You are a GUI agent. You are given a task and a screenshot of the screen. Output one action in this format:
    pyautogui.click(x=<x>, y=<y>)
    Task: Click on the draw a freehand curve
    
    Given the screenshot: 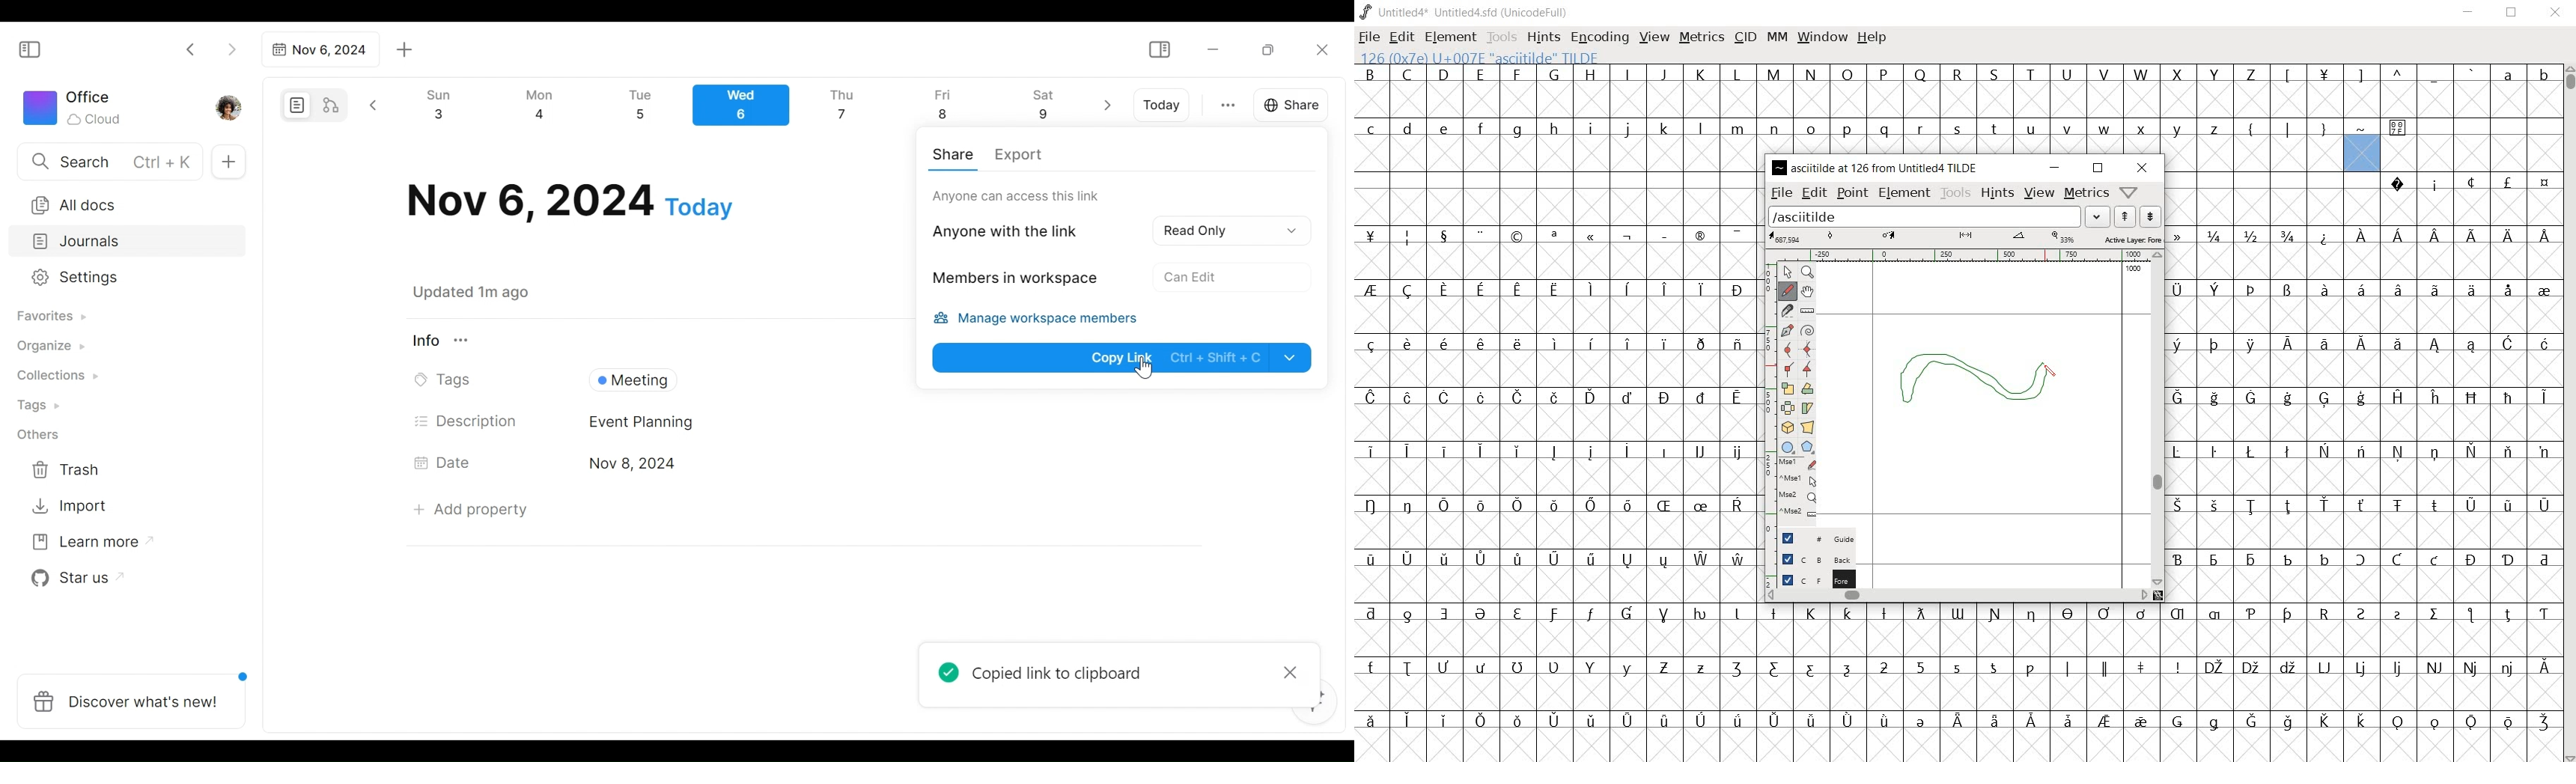 What is the action you would take?
    pyautogui.click(x=1788, y=289)
    